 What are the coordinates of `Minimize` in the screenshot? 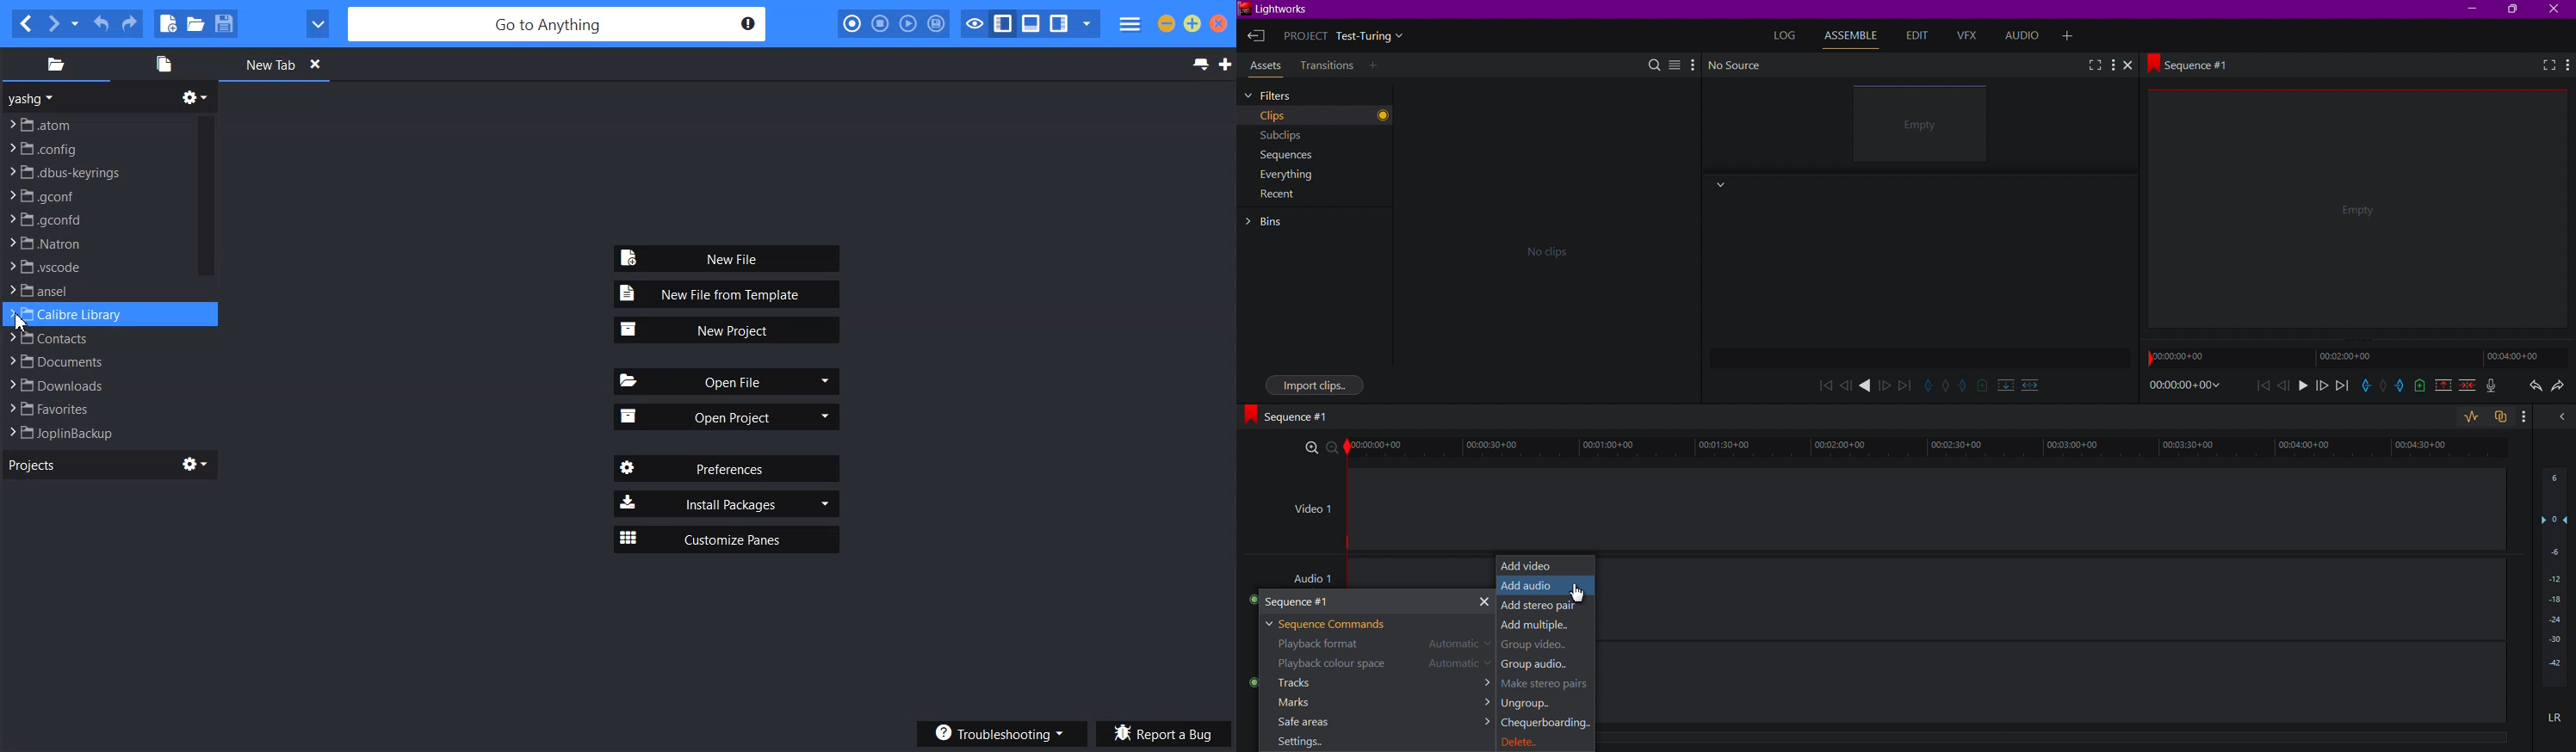 It's located at (2474, 9).